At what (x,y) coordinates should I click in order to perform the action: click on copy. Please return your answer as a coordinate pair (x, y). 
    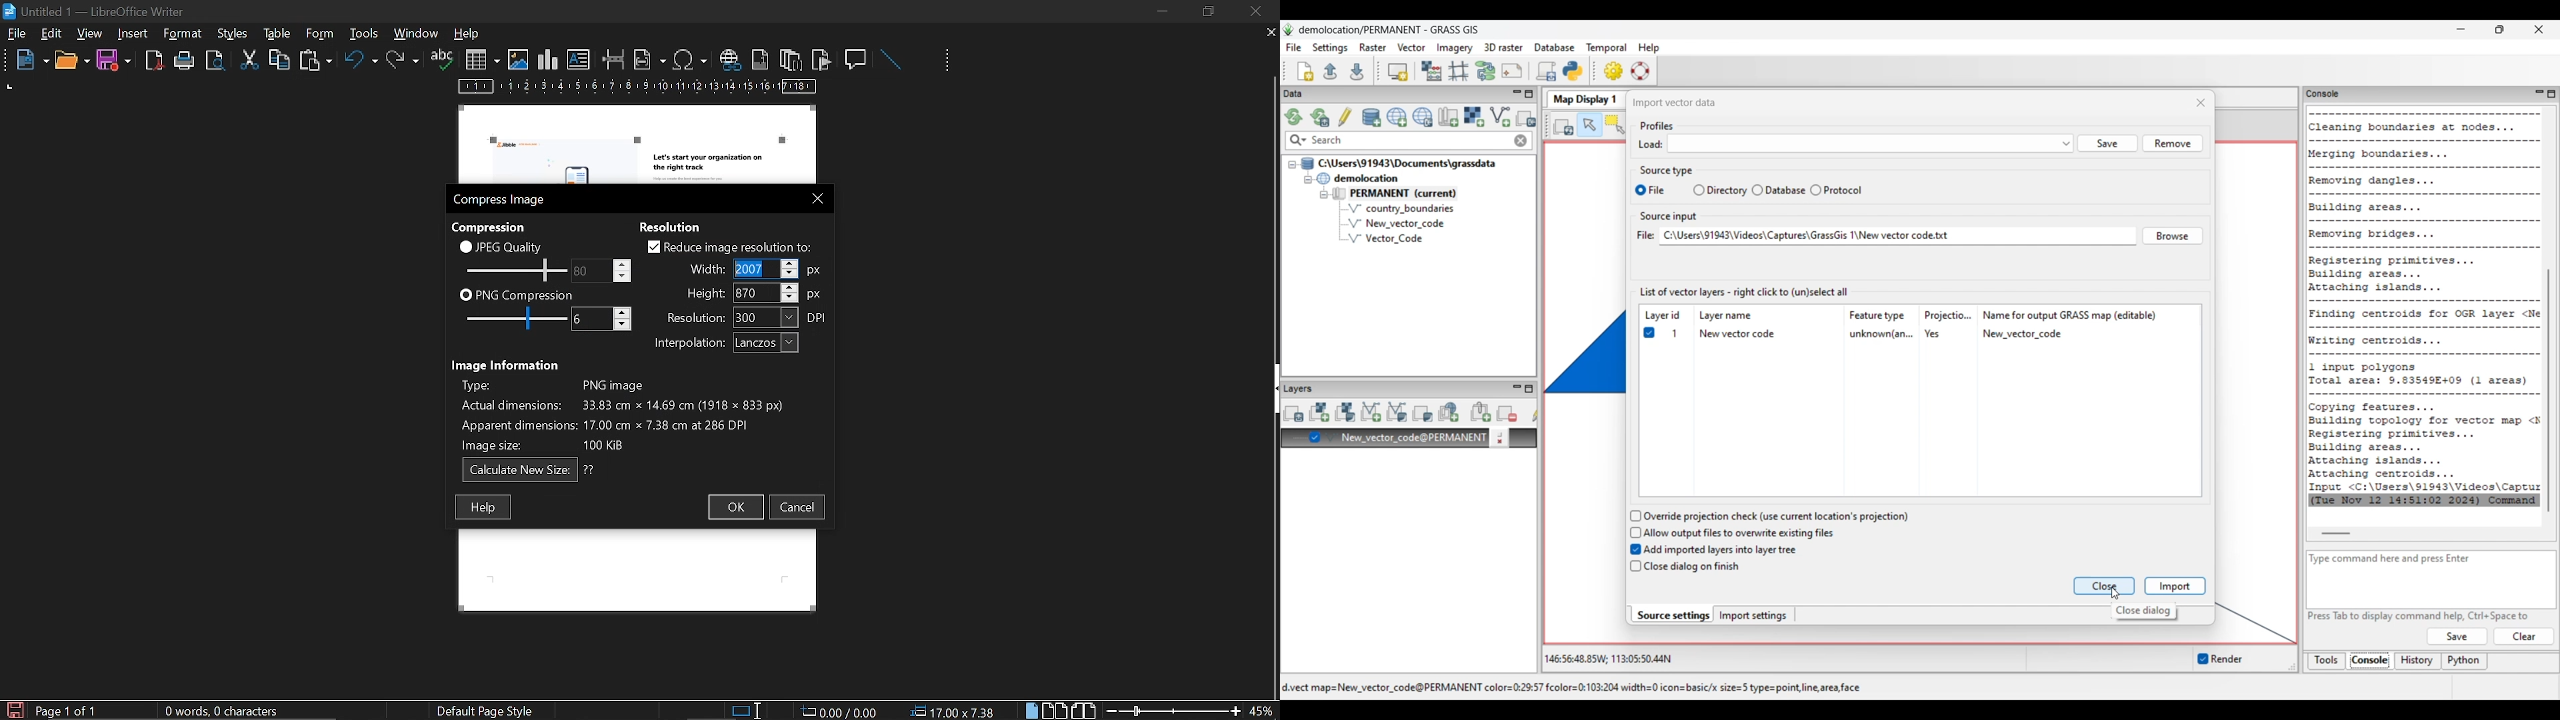
    Looking at the image, I should click on (279, 59).